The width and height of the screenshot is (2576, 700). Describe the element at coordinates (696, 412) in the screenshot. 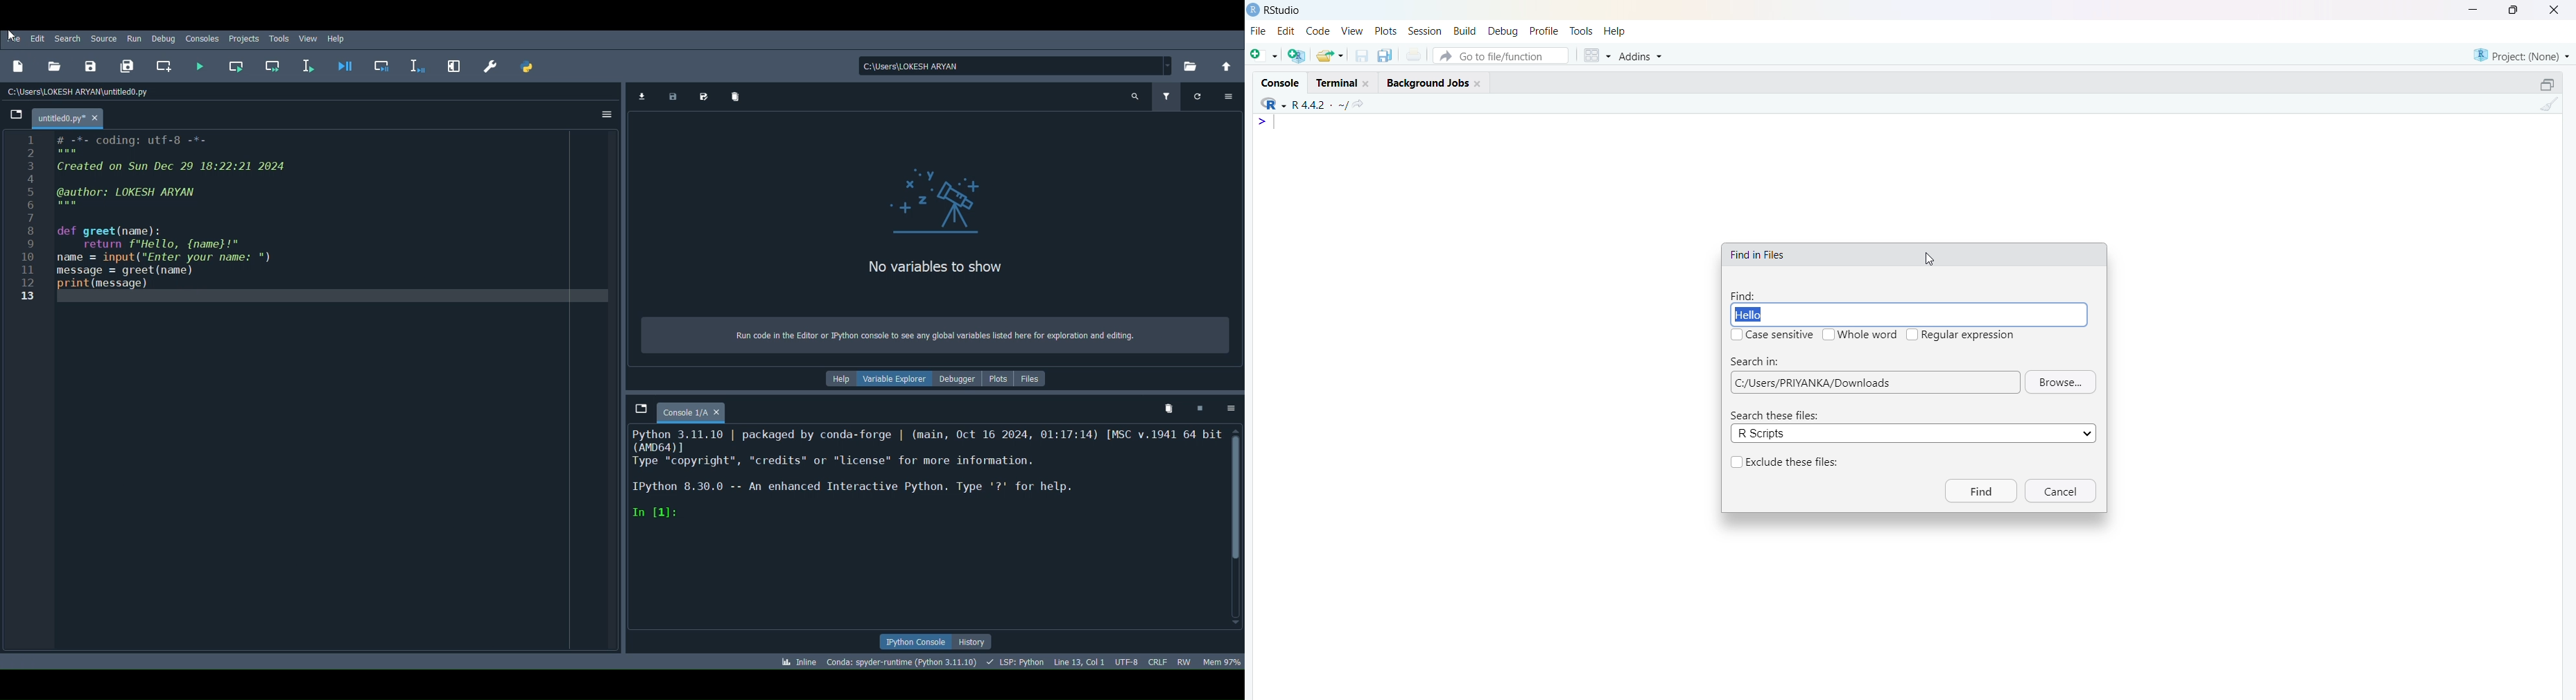

I see `Console` at that location.